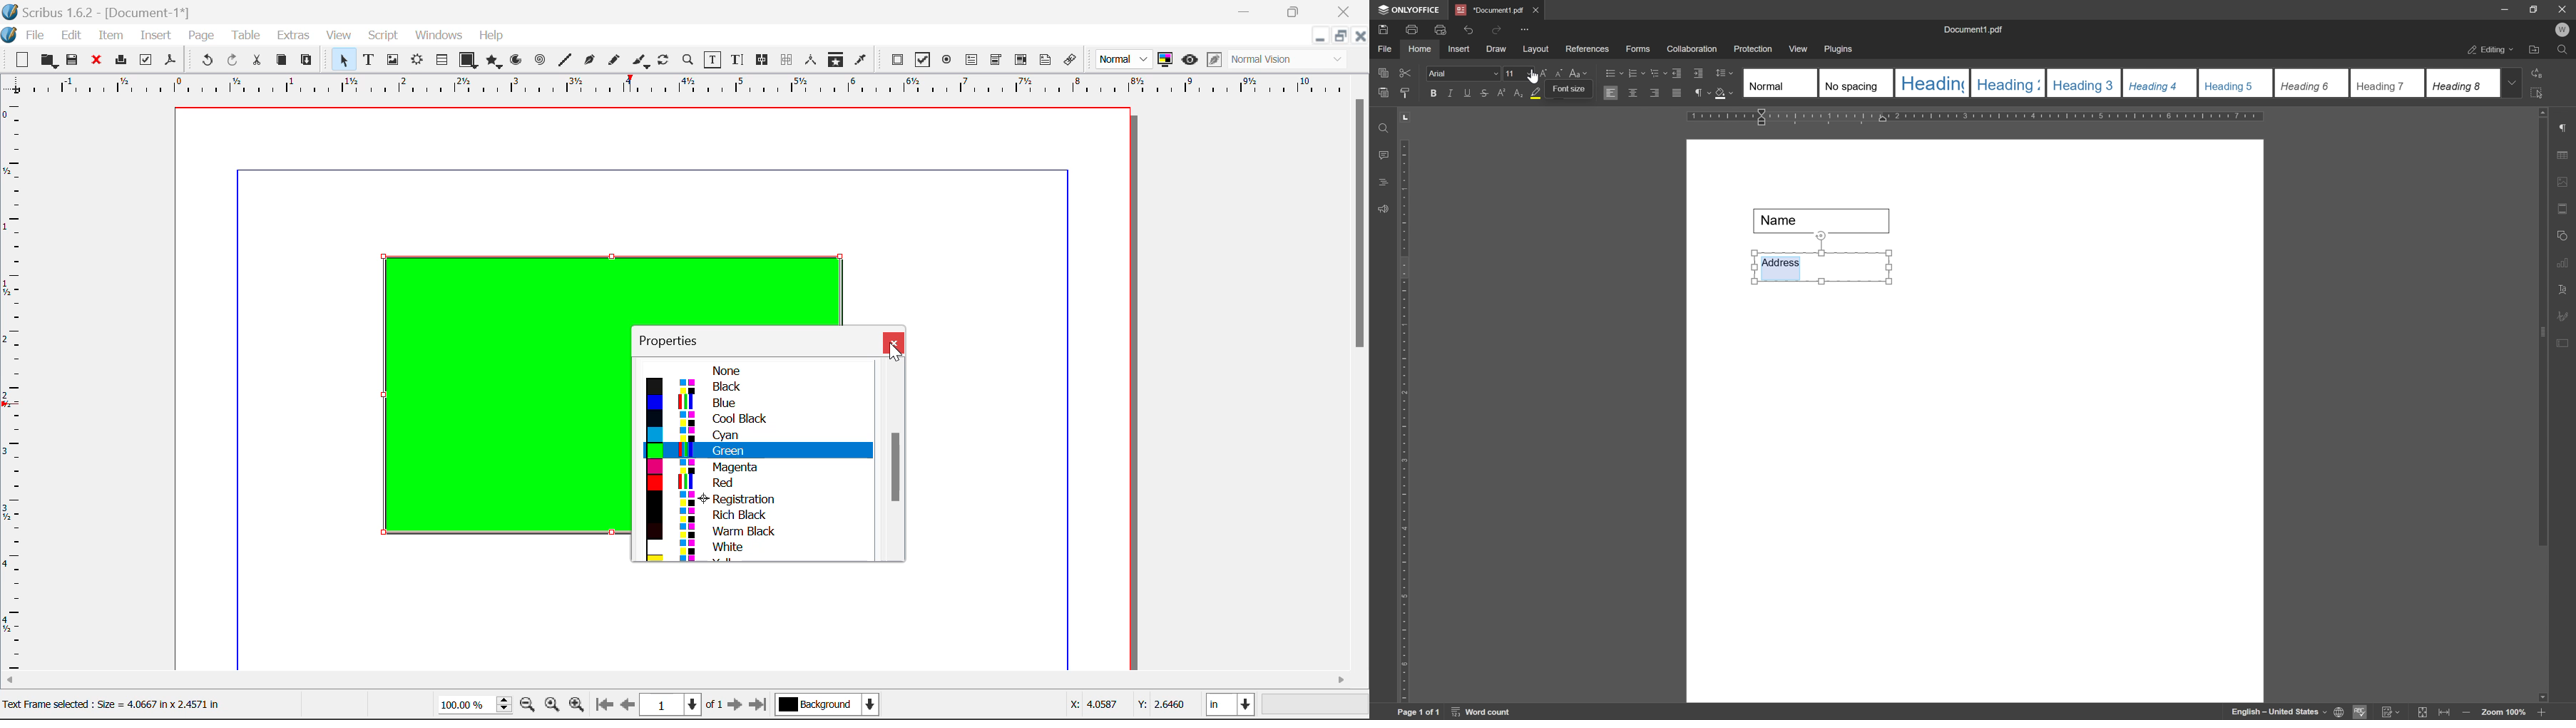  What do you see at coordinates (972, 58) in the screenshot?
I see `Pdf Text Field` at bounding box center [972, 58].